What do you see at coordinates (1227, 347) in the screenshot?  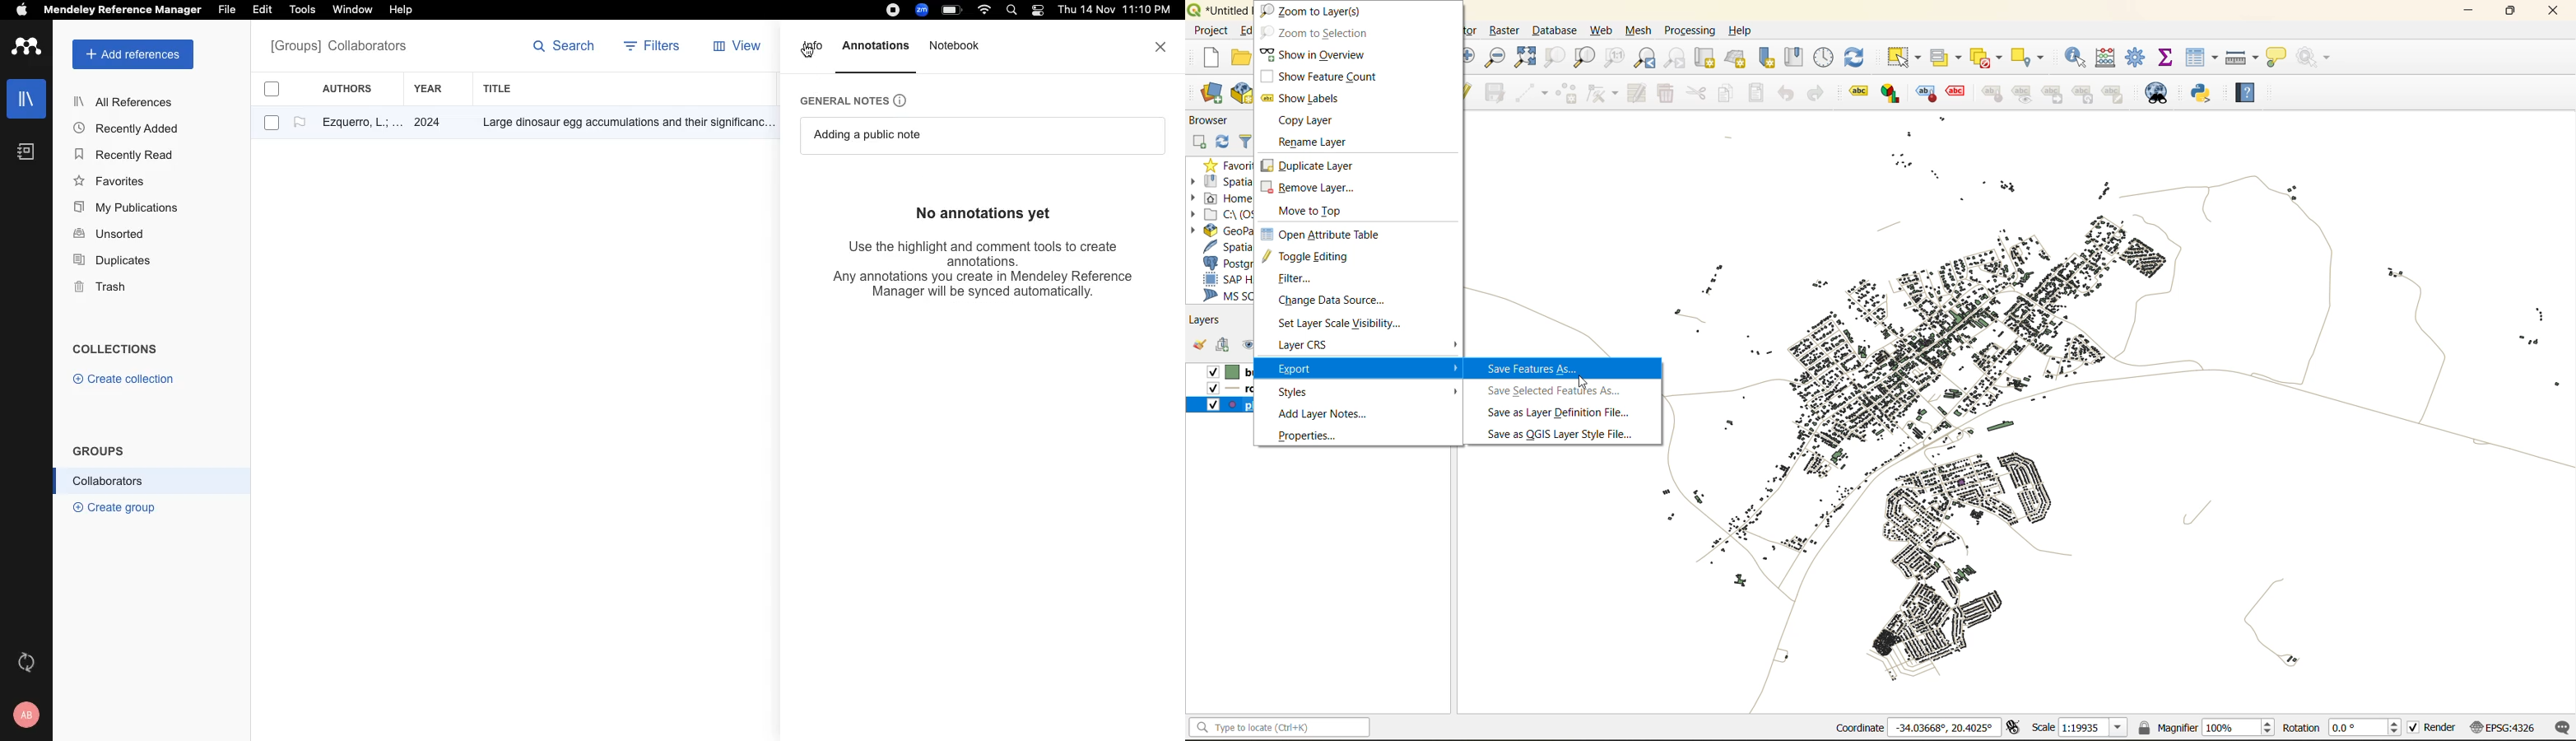 I see `add` at bounding box center [1227, 347].